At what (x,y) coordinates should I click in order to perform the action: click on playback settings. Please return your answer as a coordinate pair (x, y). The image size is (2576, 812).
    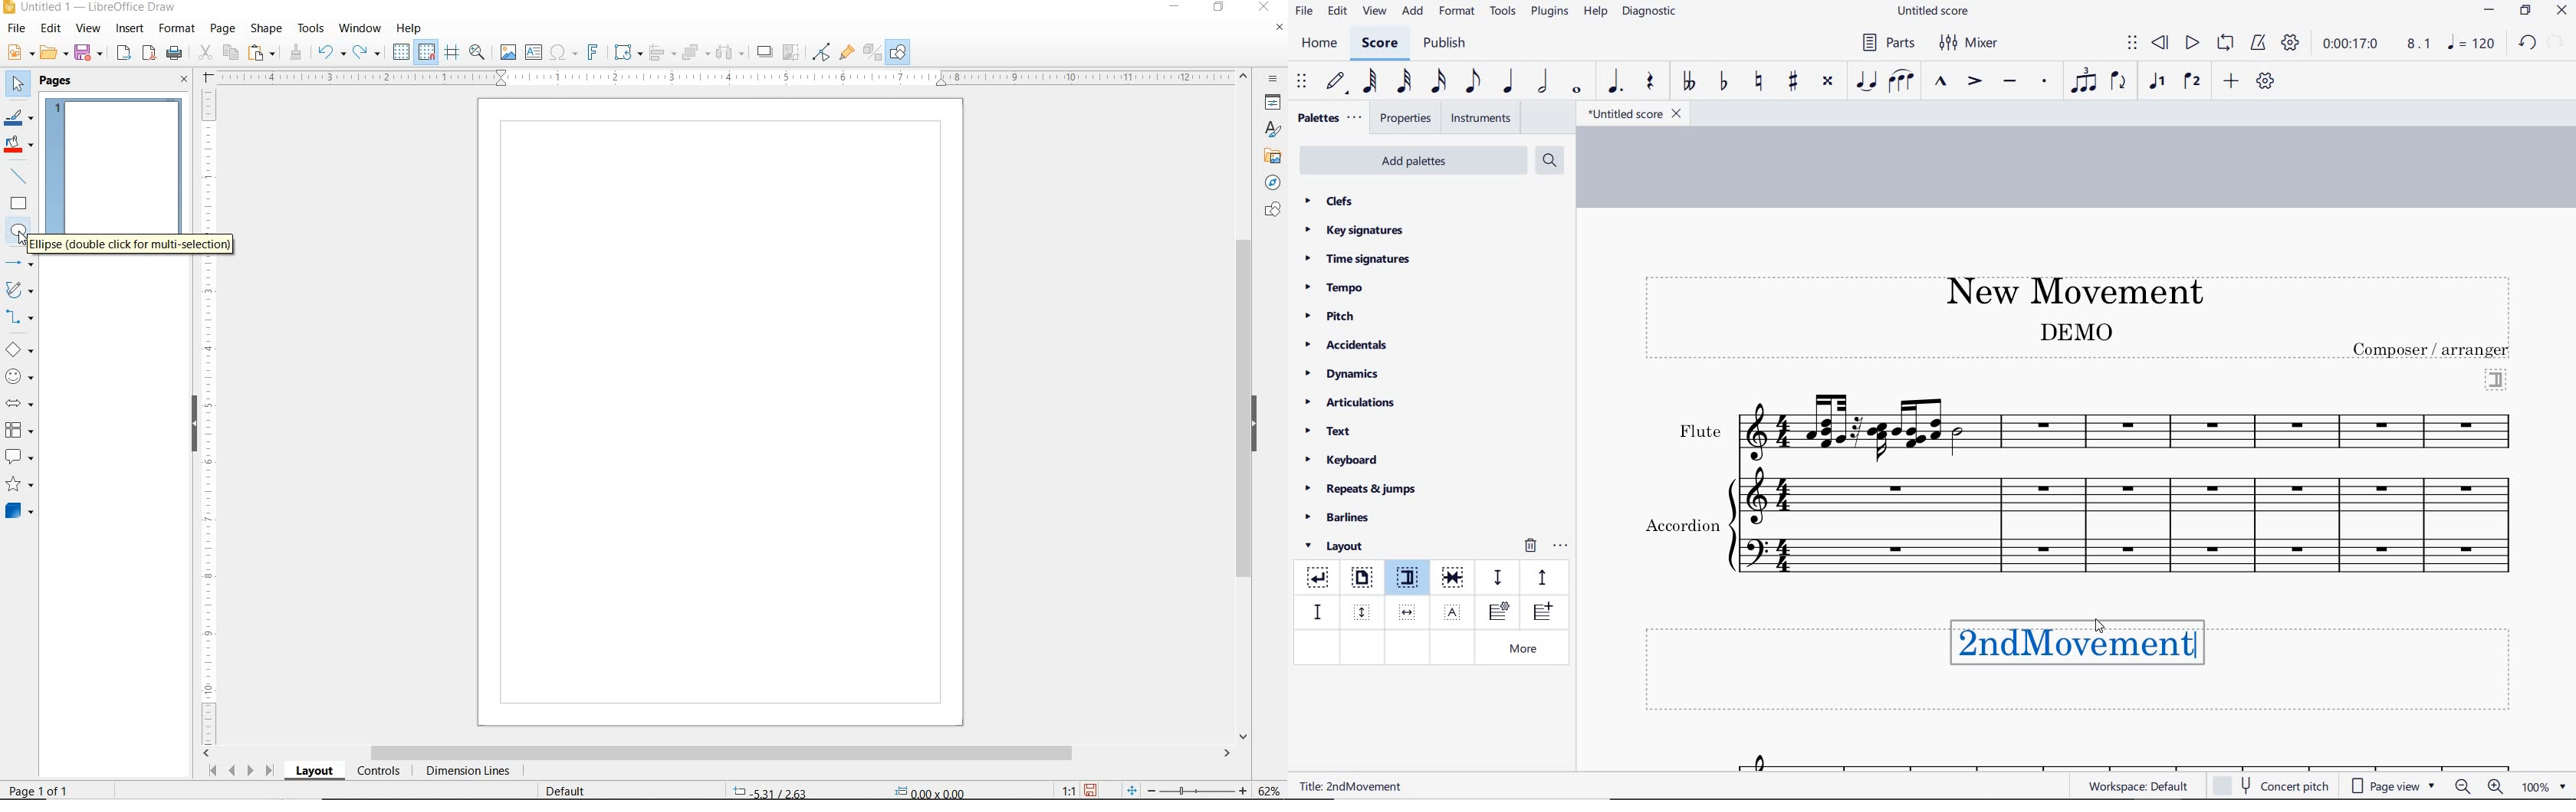
    Looking at the image, I should click on (2292, 42).